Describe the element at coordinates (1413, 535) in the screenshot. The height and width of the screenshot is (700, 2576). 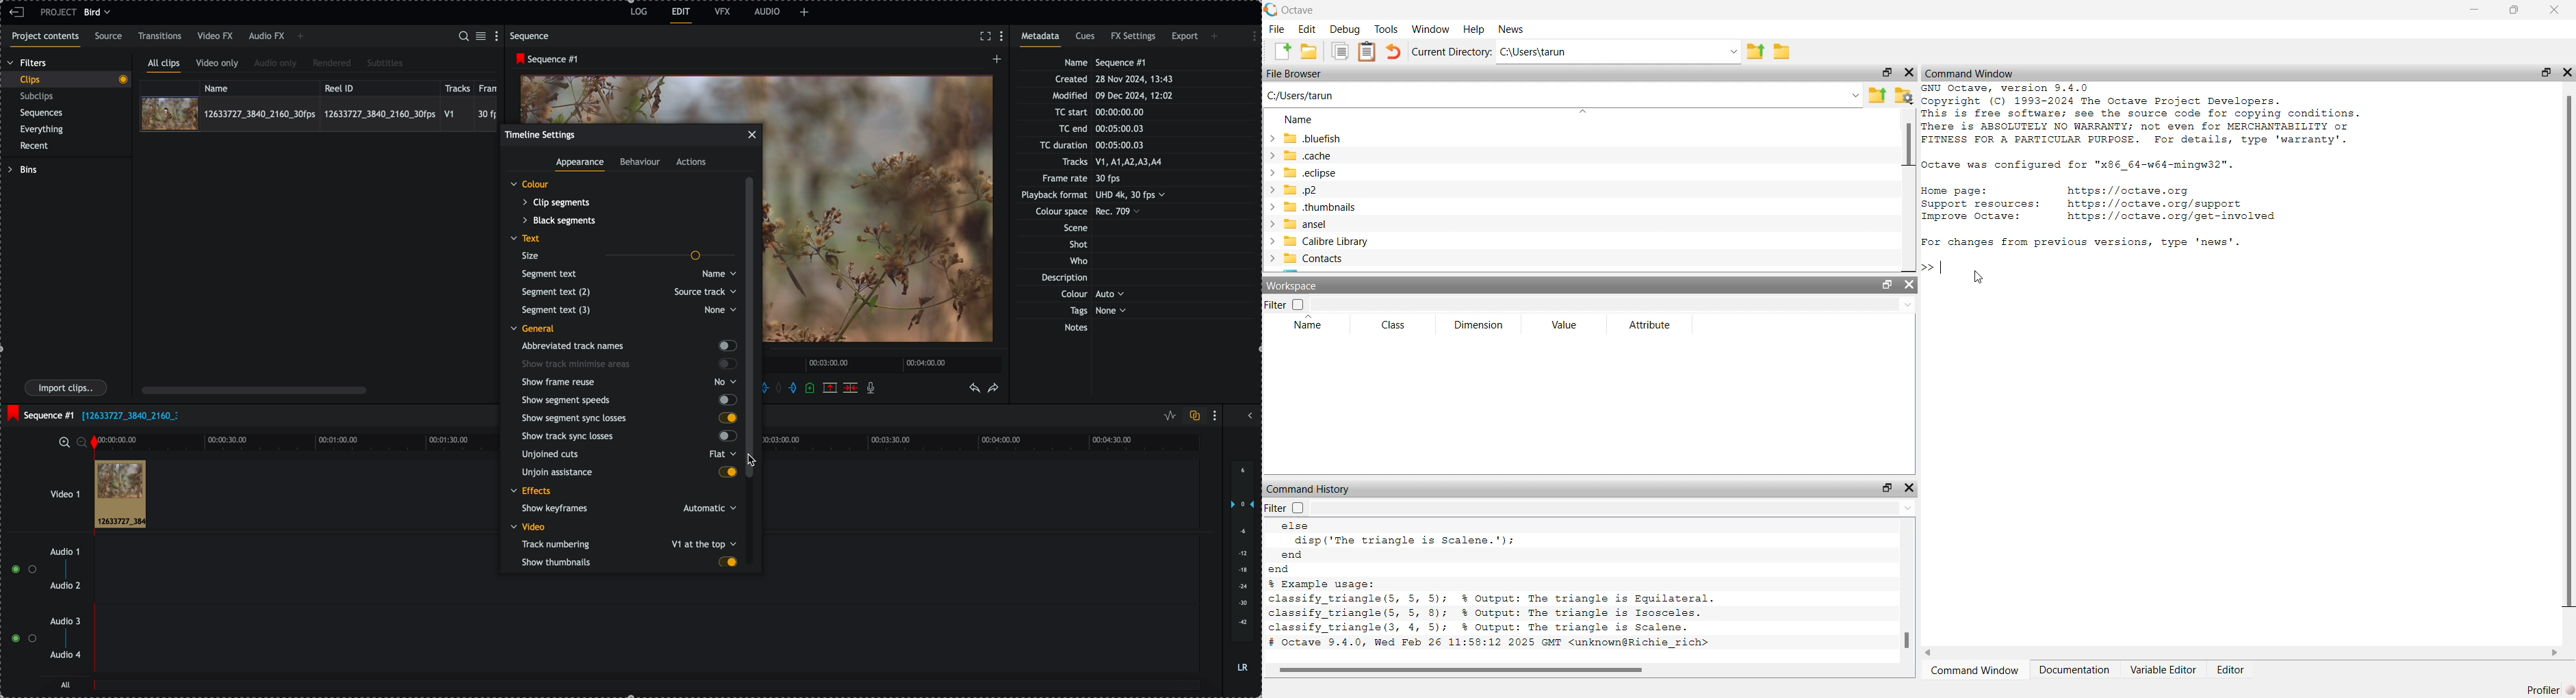
I see `else loop` at that location.